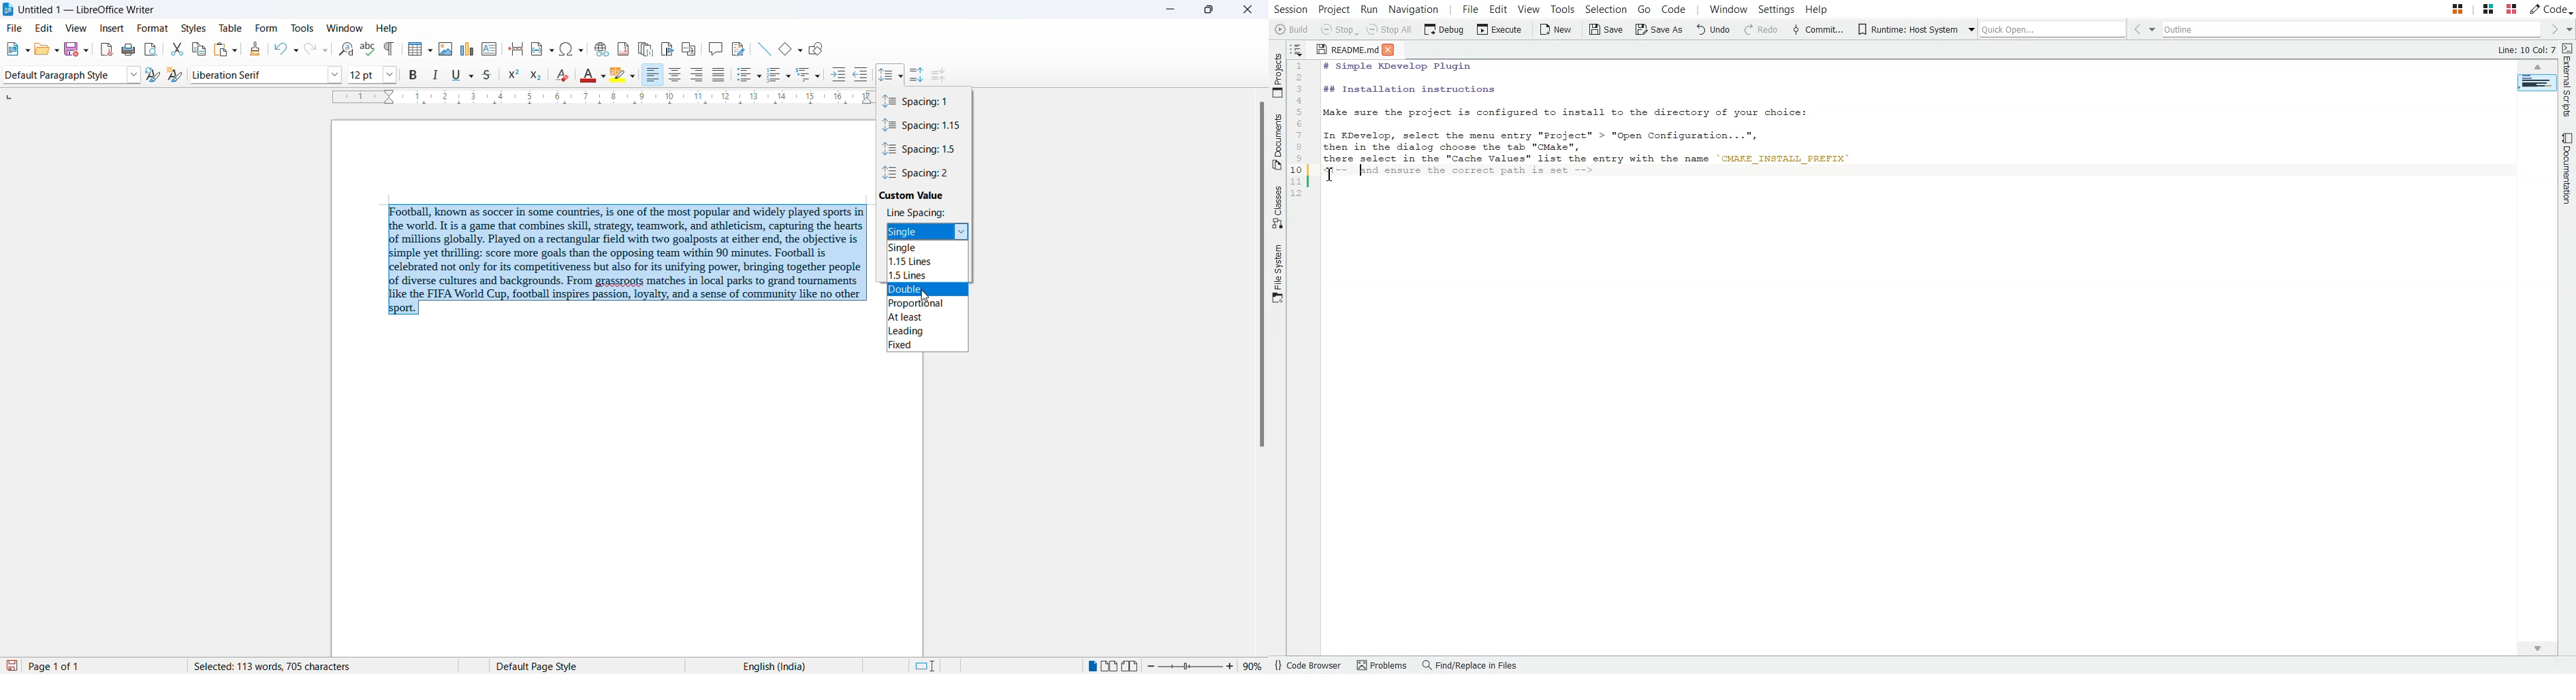 The width and height of the screenshot is (2576, 700). I want to click on insert hyperlink, so click(601, 50).